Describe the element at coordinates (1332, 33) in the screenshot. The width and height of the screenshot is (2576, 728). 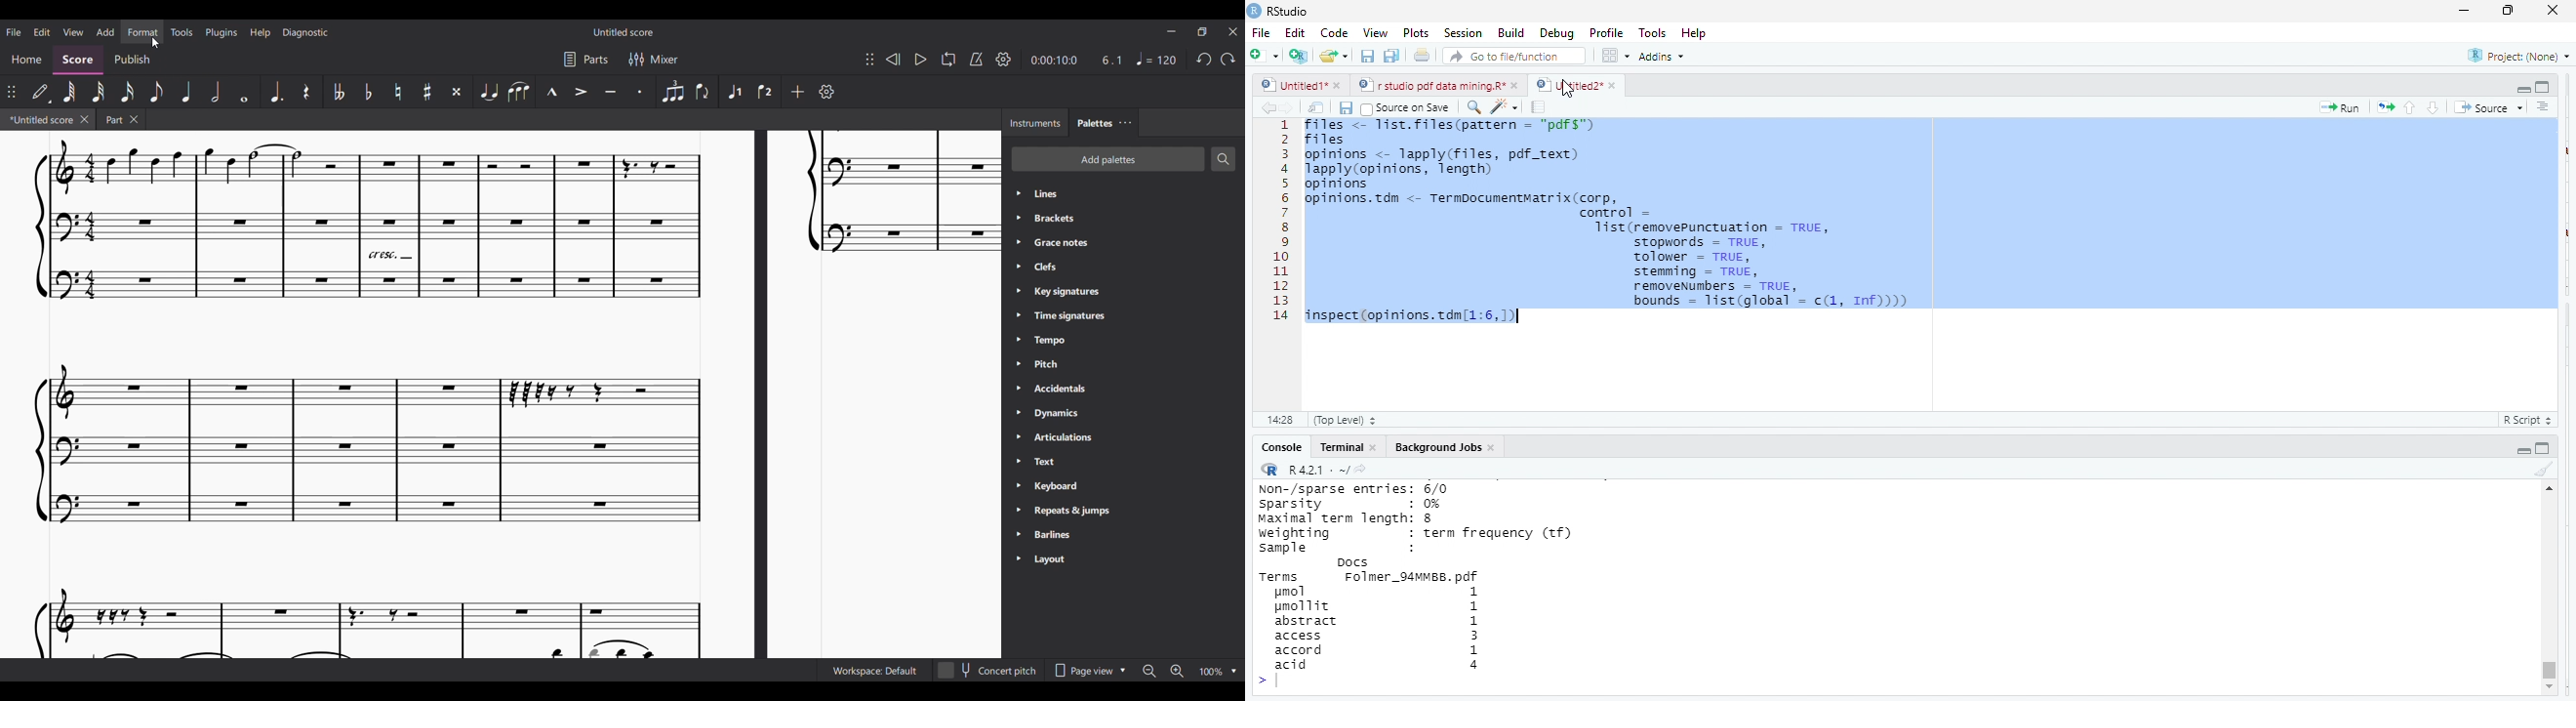
I see `code` at that location.